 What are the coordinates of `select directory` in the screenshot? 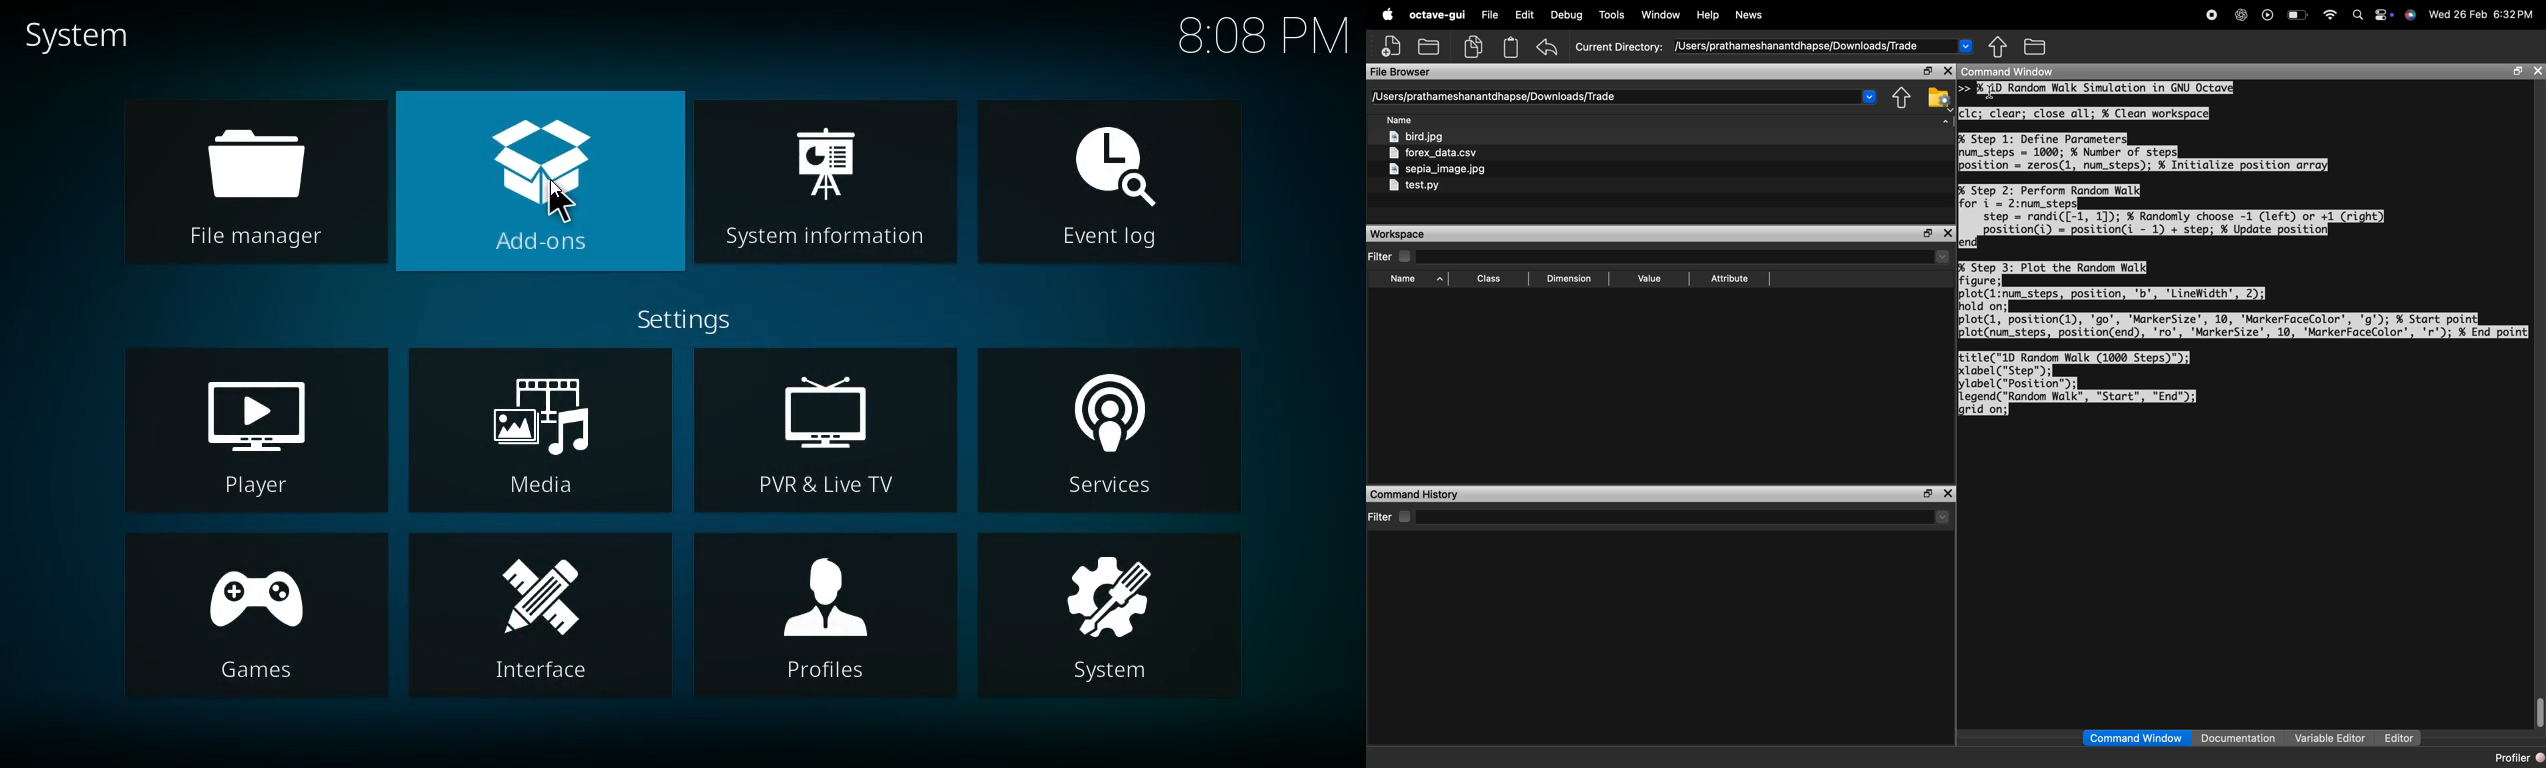 It's located at (1687, 517).